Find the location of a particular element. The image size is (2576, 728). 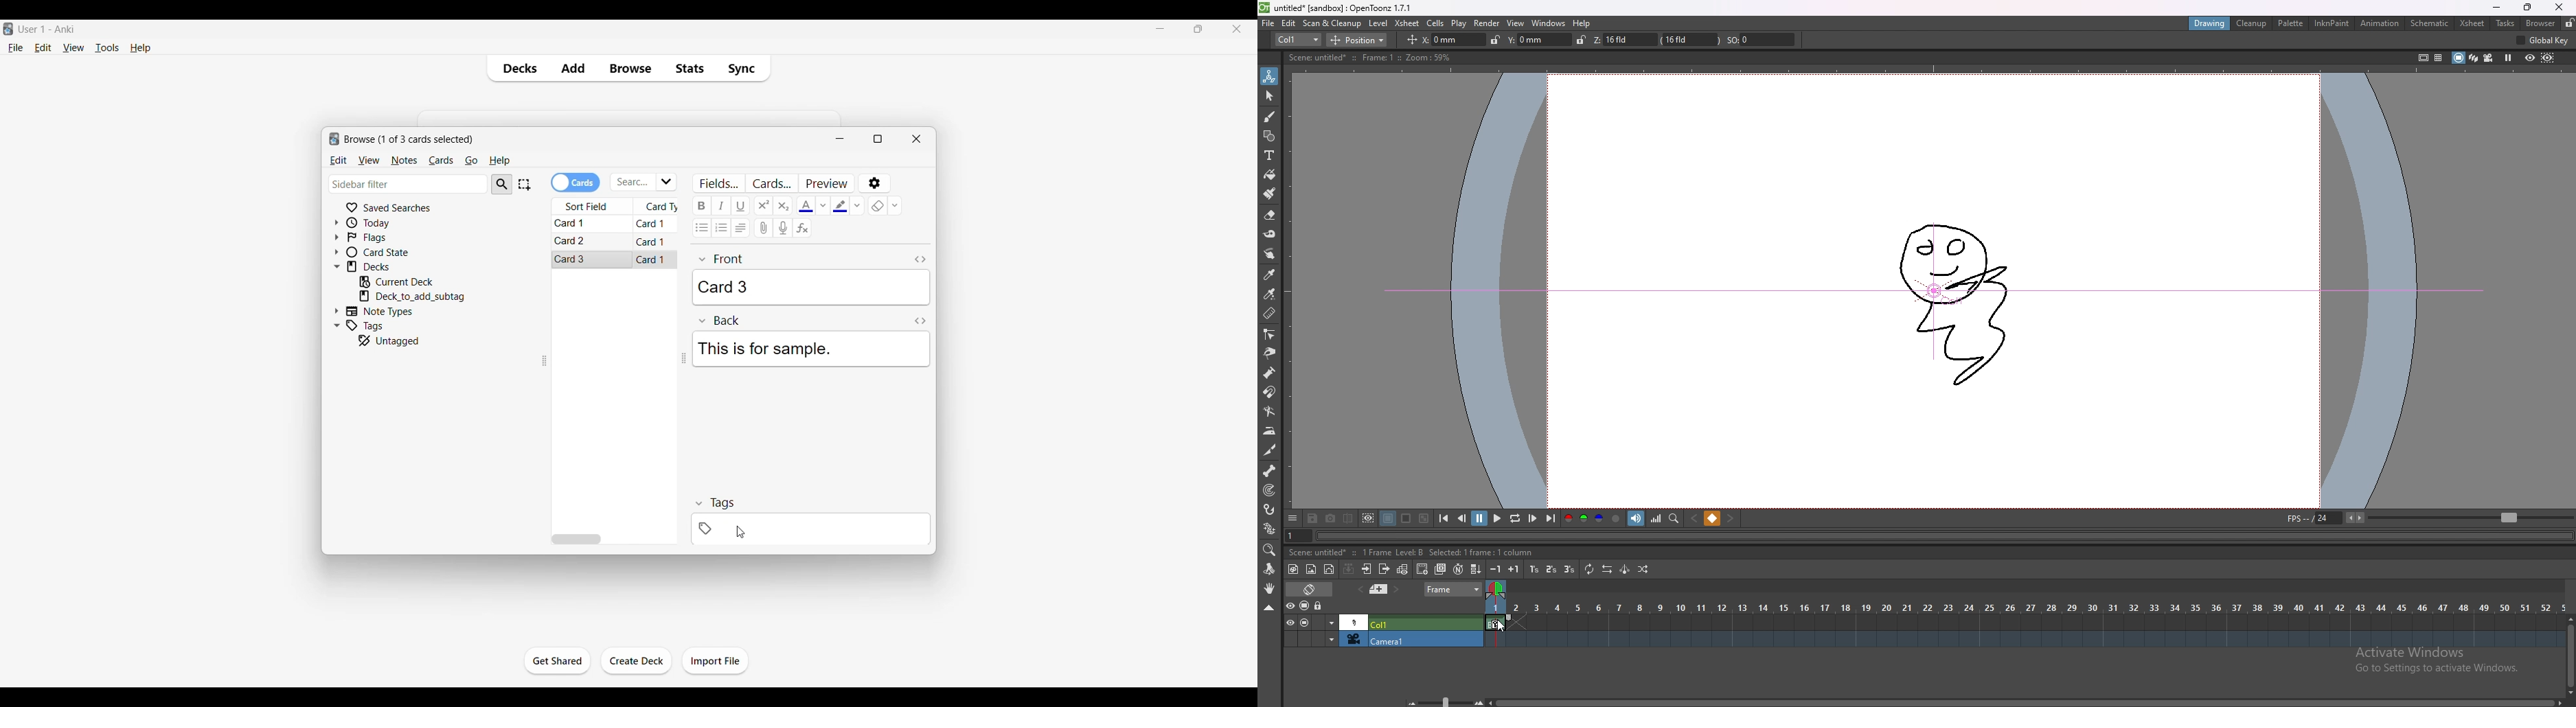

hand is located at coordinates (1270, 588).